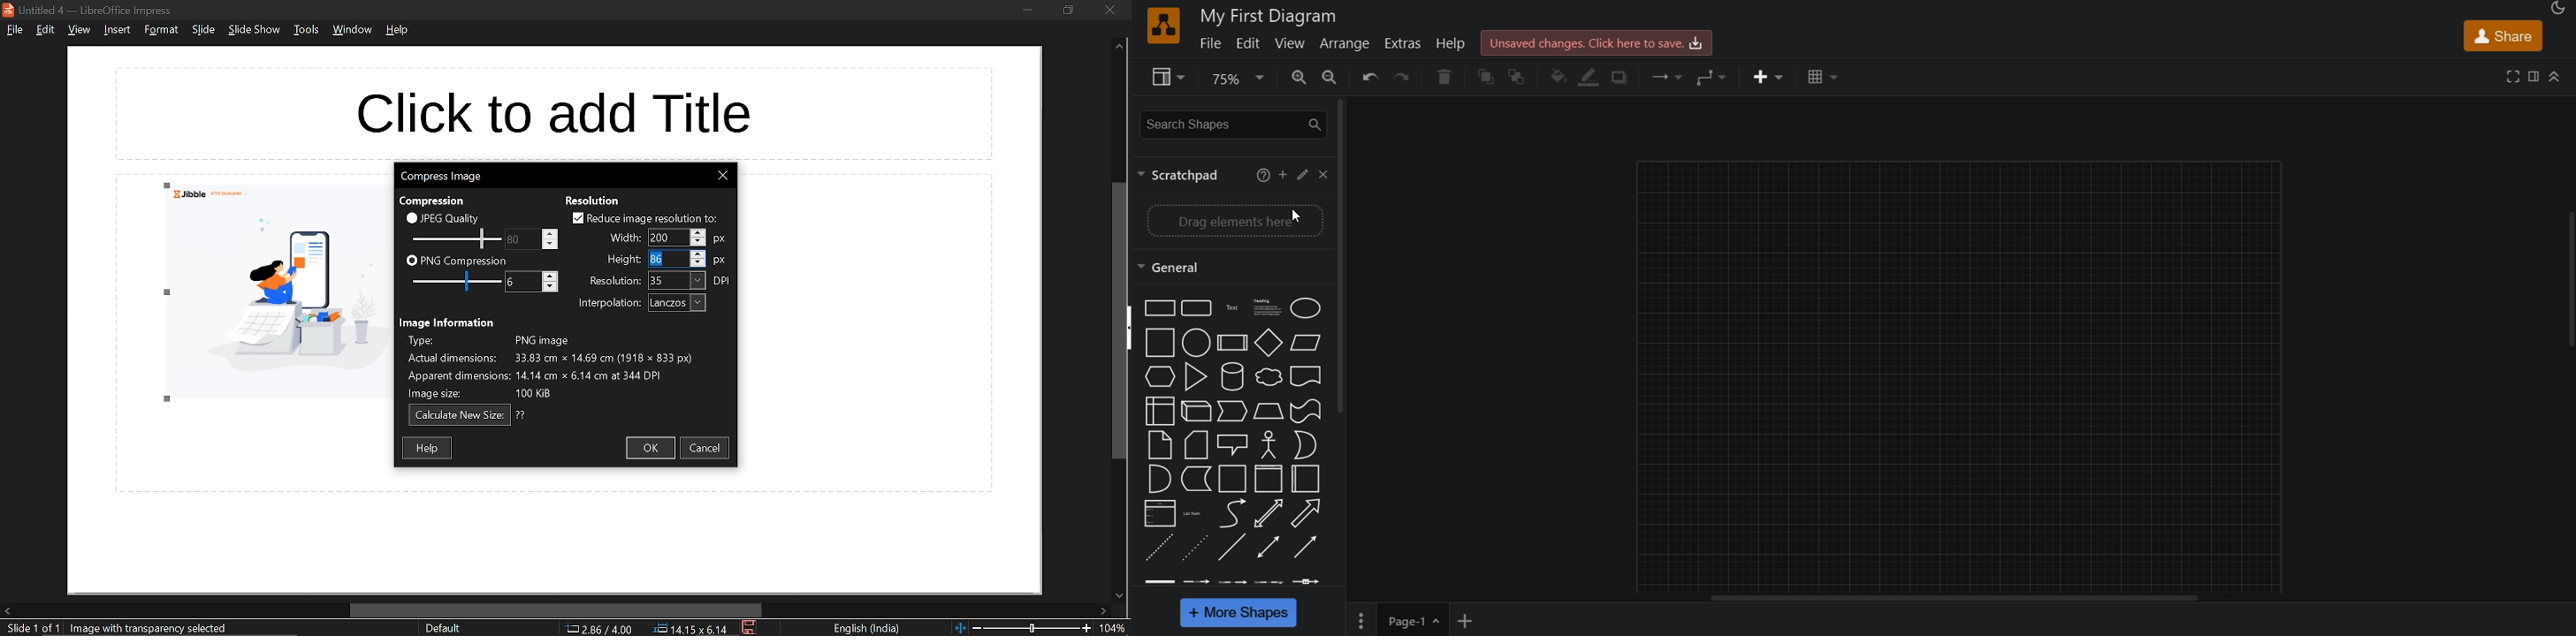 The width and height of the screenshot is (2576, 644). Describe the element at coordinates (1718, 77) in the screenshot. I see `waypoints` at that location.